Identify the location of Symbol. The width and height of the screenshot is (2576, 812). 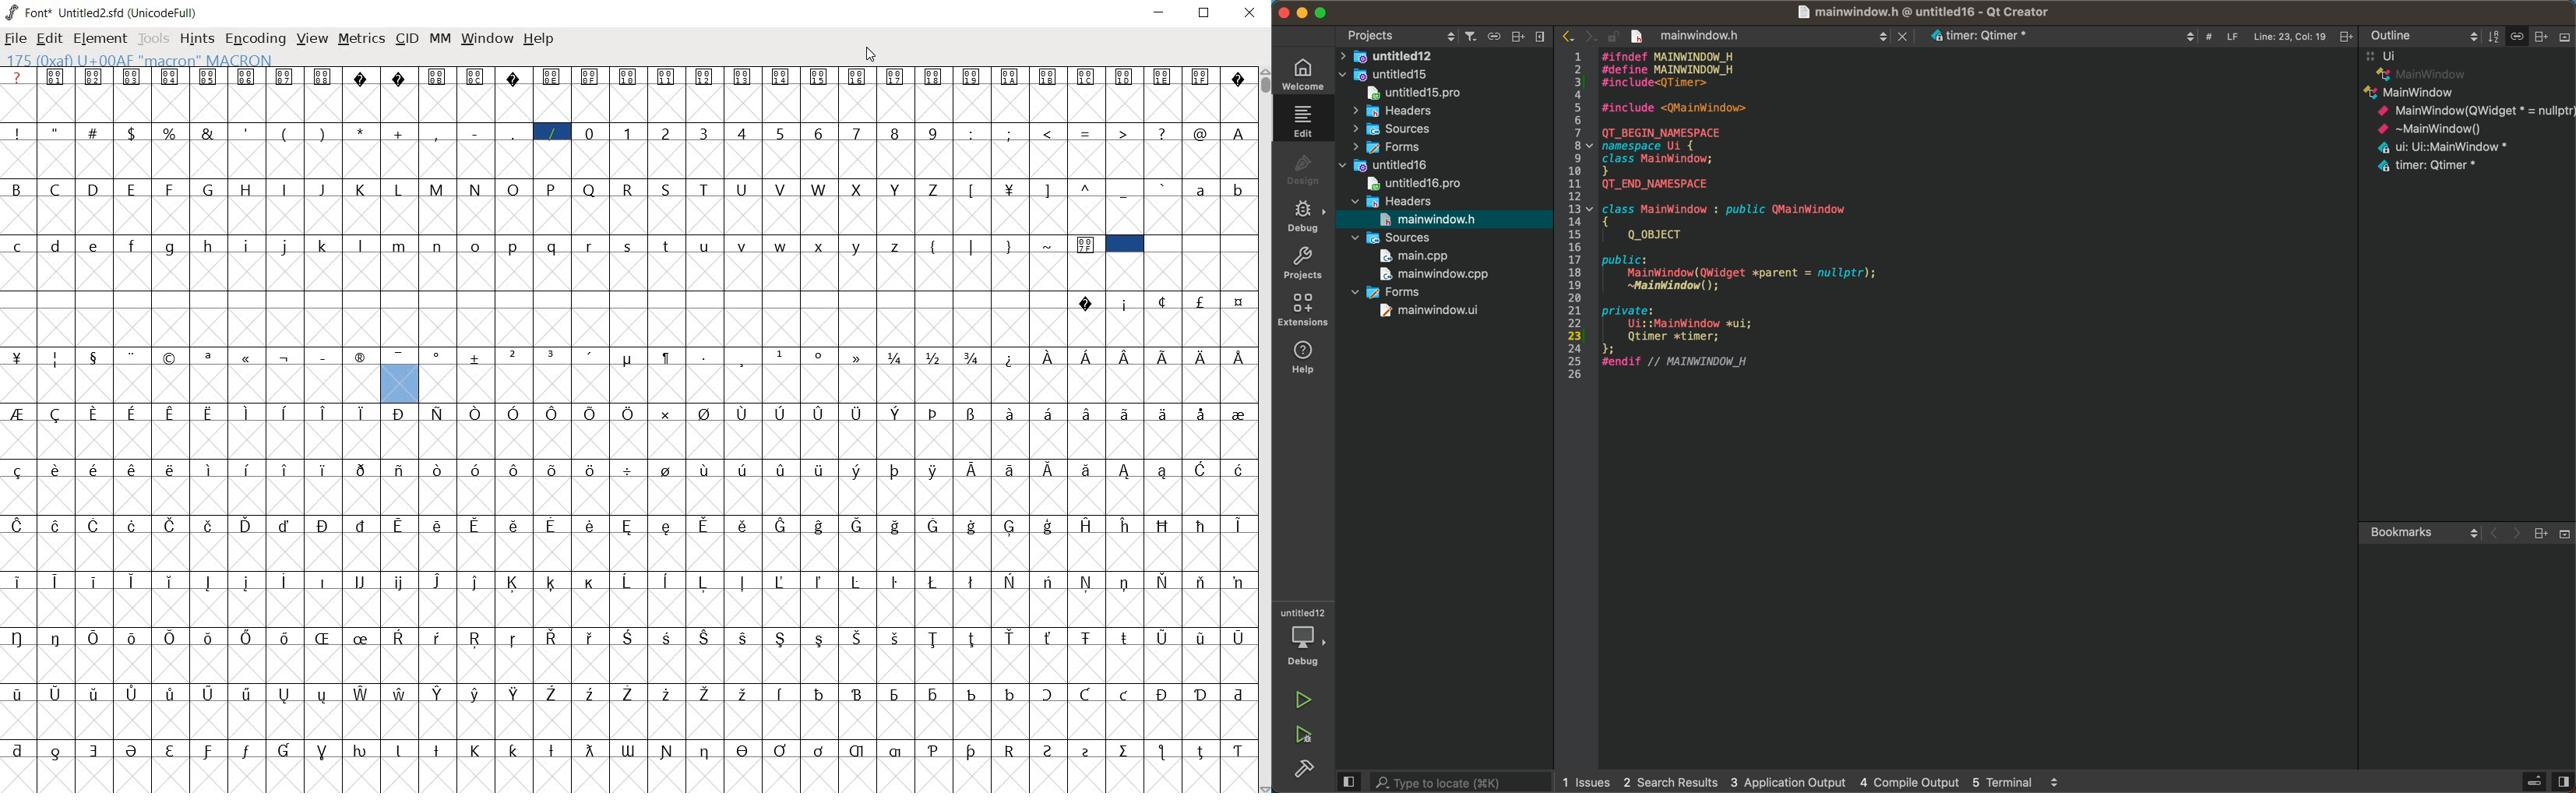
(514, 524).